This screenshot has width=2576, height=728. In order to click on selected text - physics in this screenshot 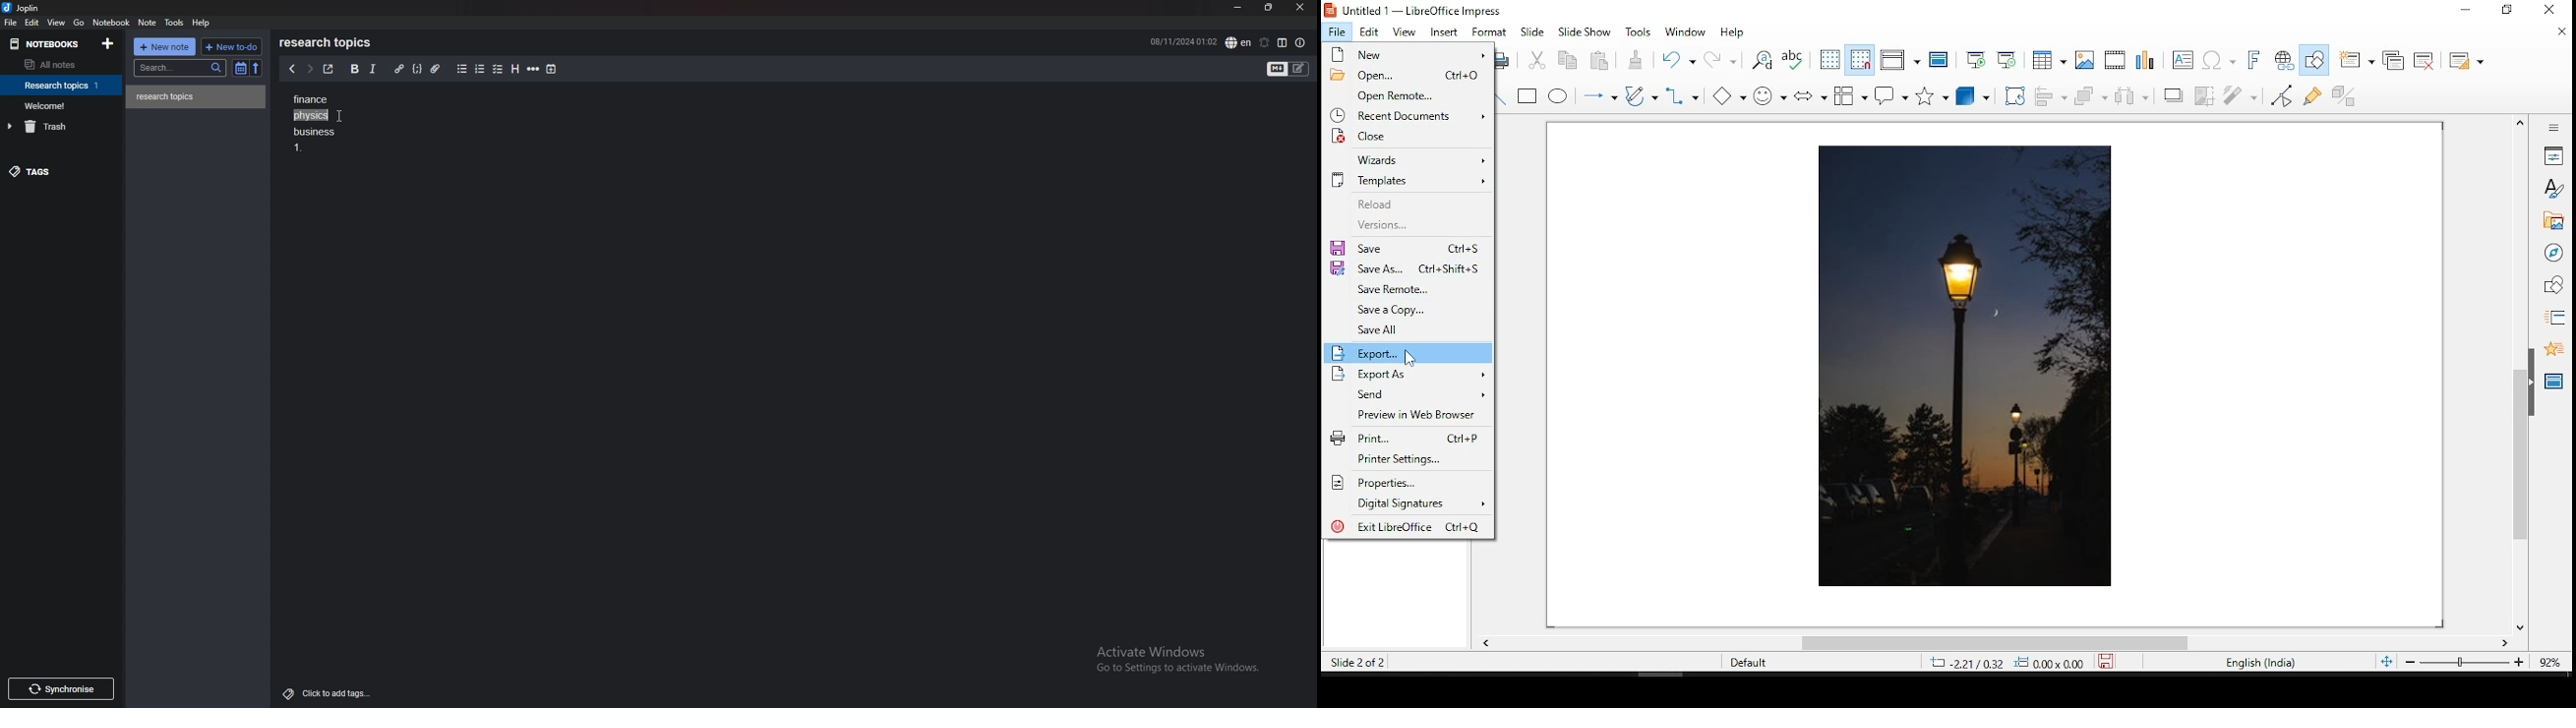, I will do `click(320, 115)`.